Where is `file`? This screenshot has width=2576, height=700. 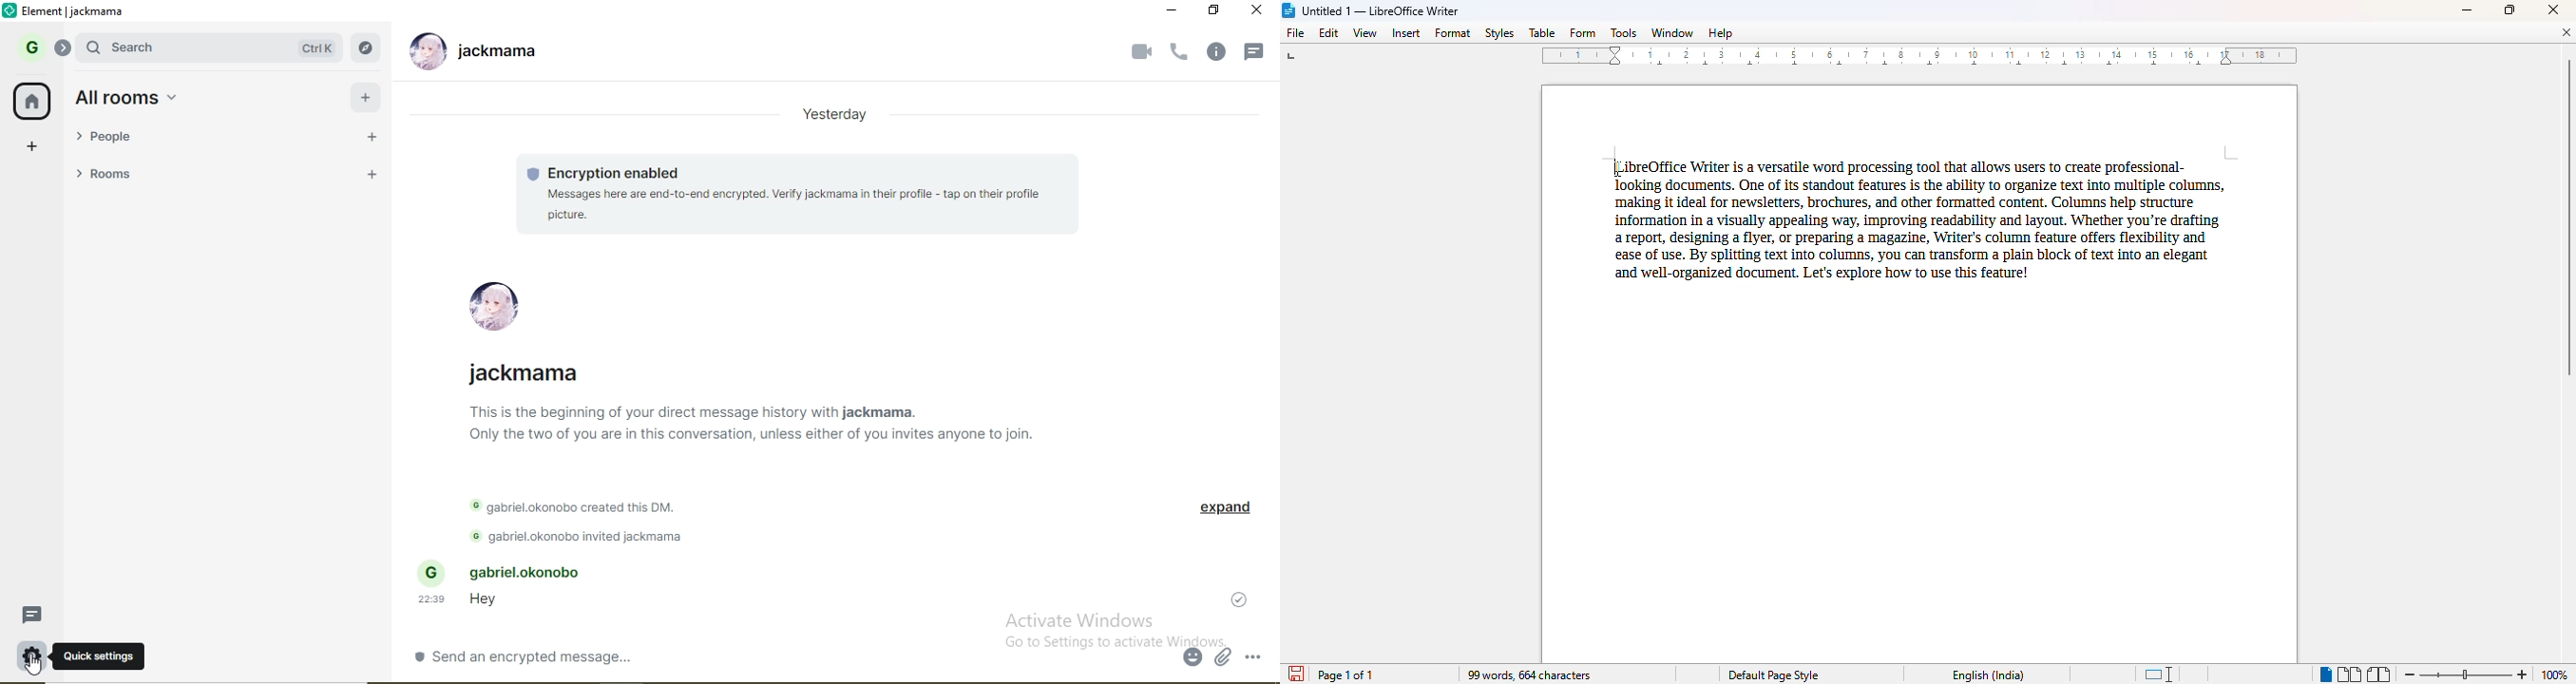 file is located at coordinates (1294, 32).